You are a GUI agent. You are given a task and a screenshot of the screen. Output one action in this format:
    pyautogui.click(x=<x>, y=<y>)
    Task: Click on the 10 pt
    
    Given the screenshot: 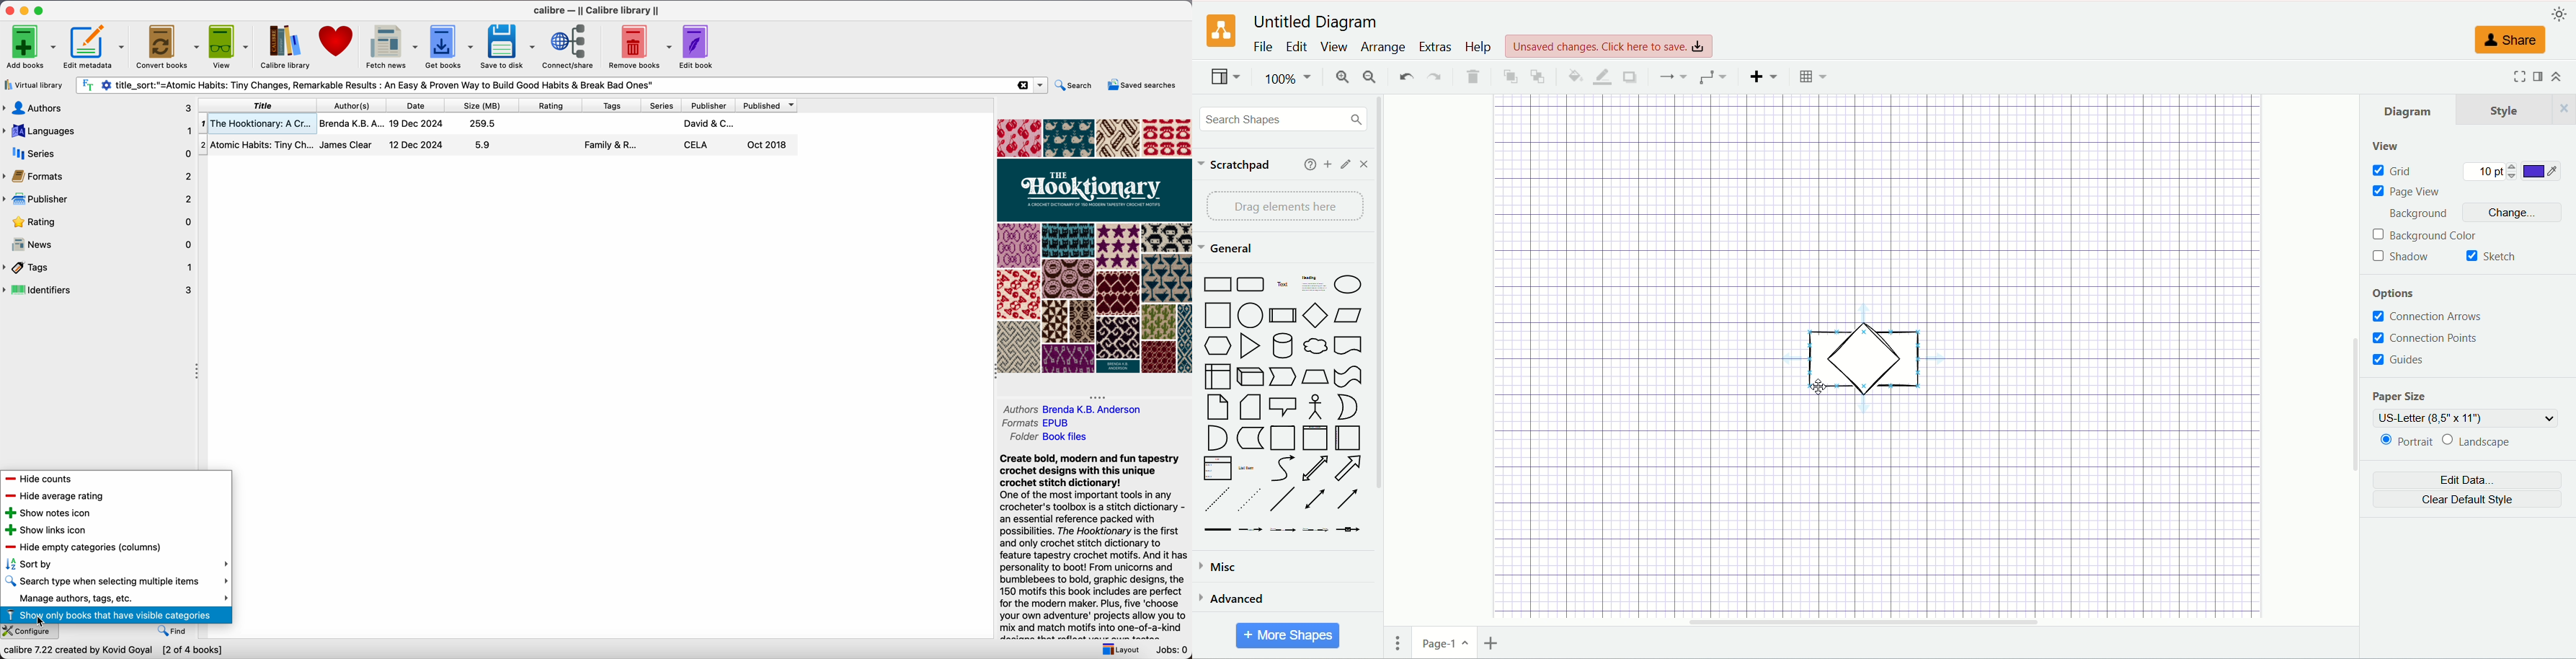 What is the action you would take?
    pyautogui.click(x=2489, y=170)
    